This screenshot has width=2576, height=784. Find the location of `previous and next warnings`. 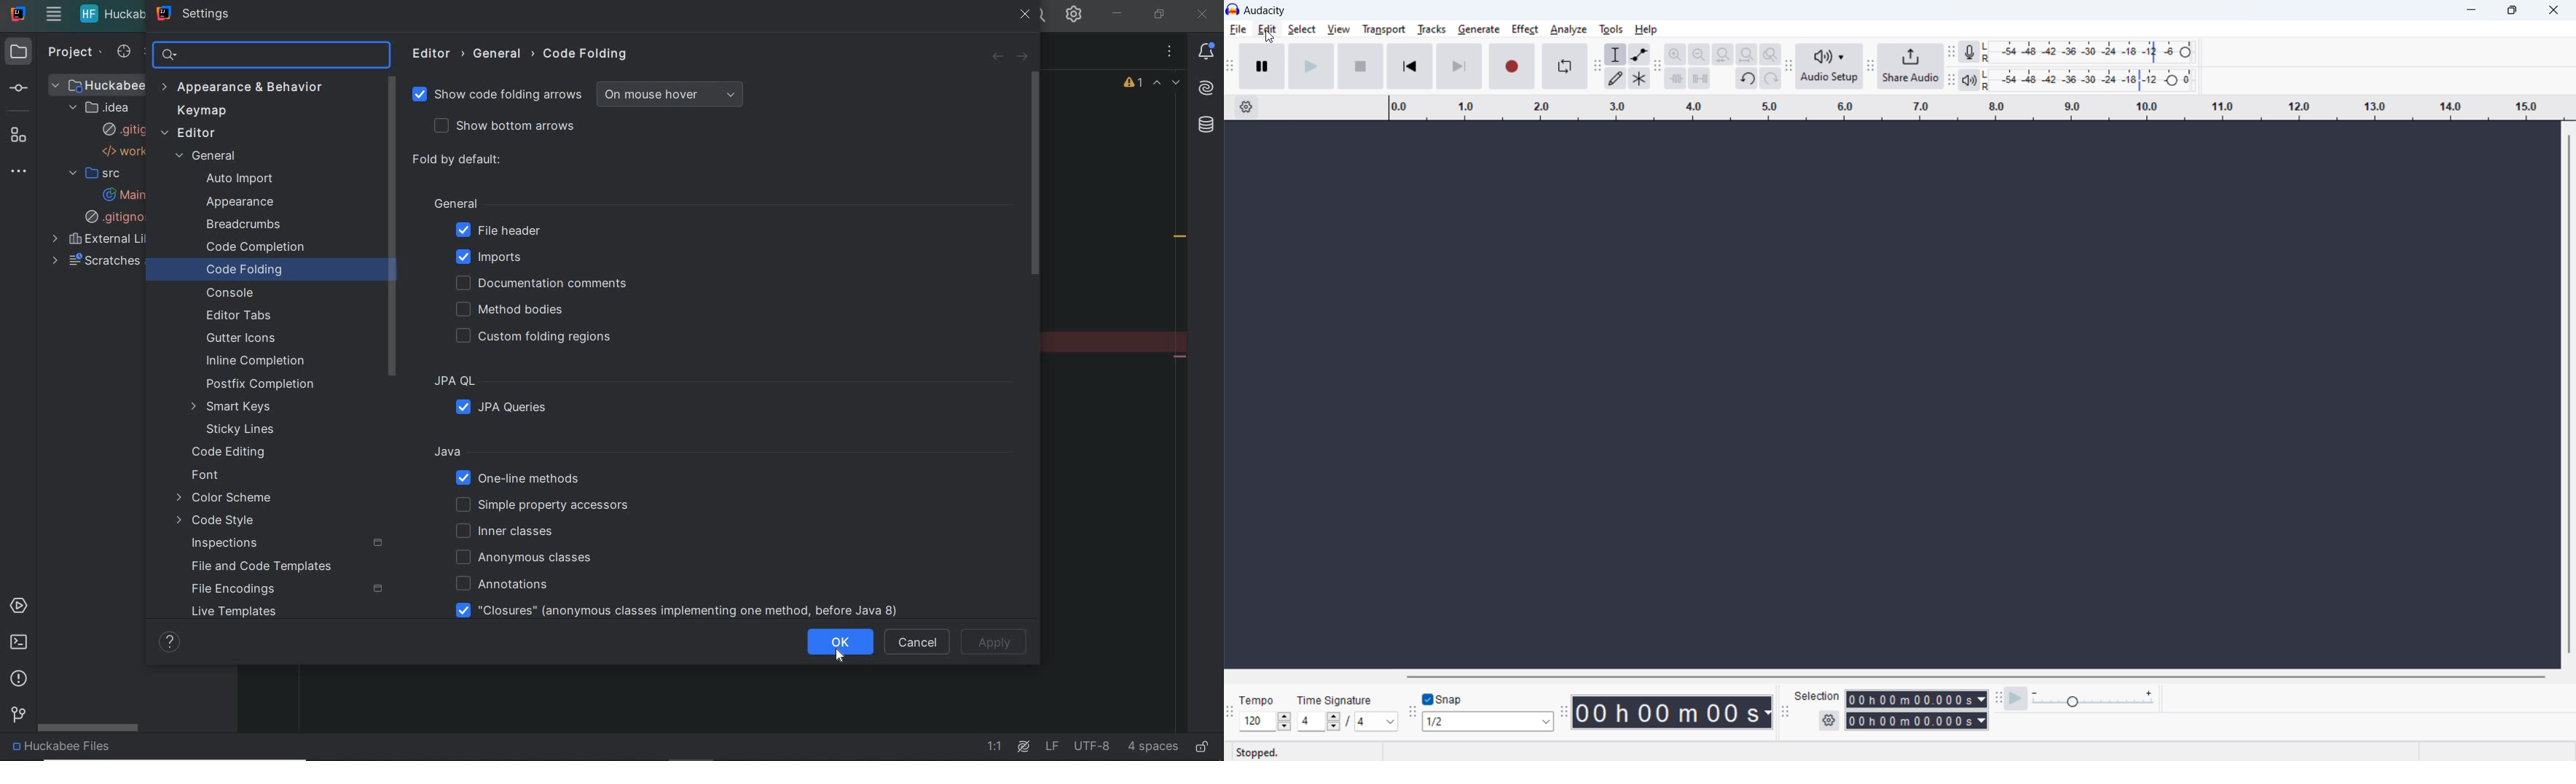

previous and next warnings is located at coordinates (1169, 84).